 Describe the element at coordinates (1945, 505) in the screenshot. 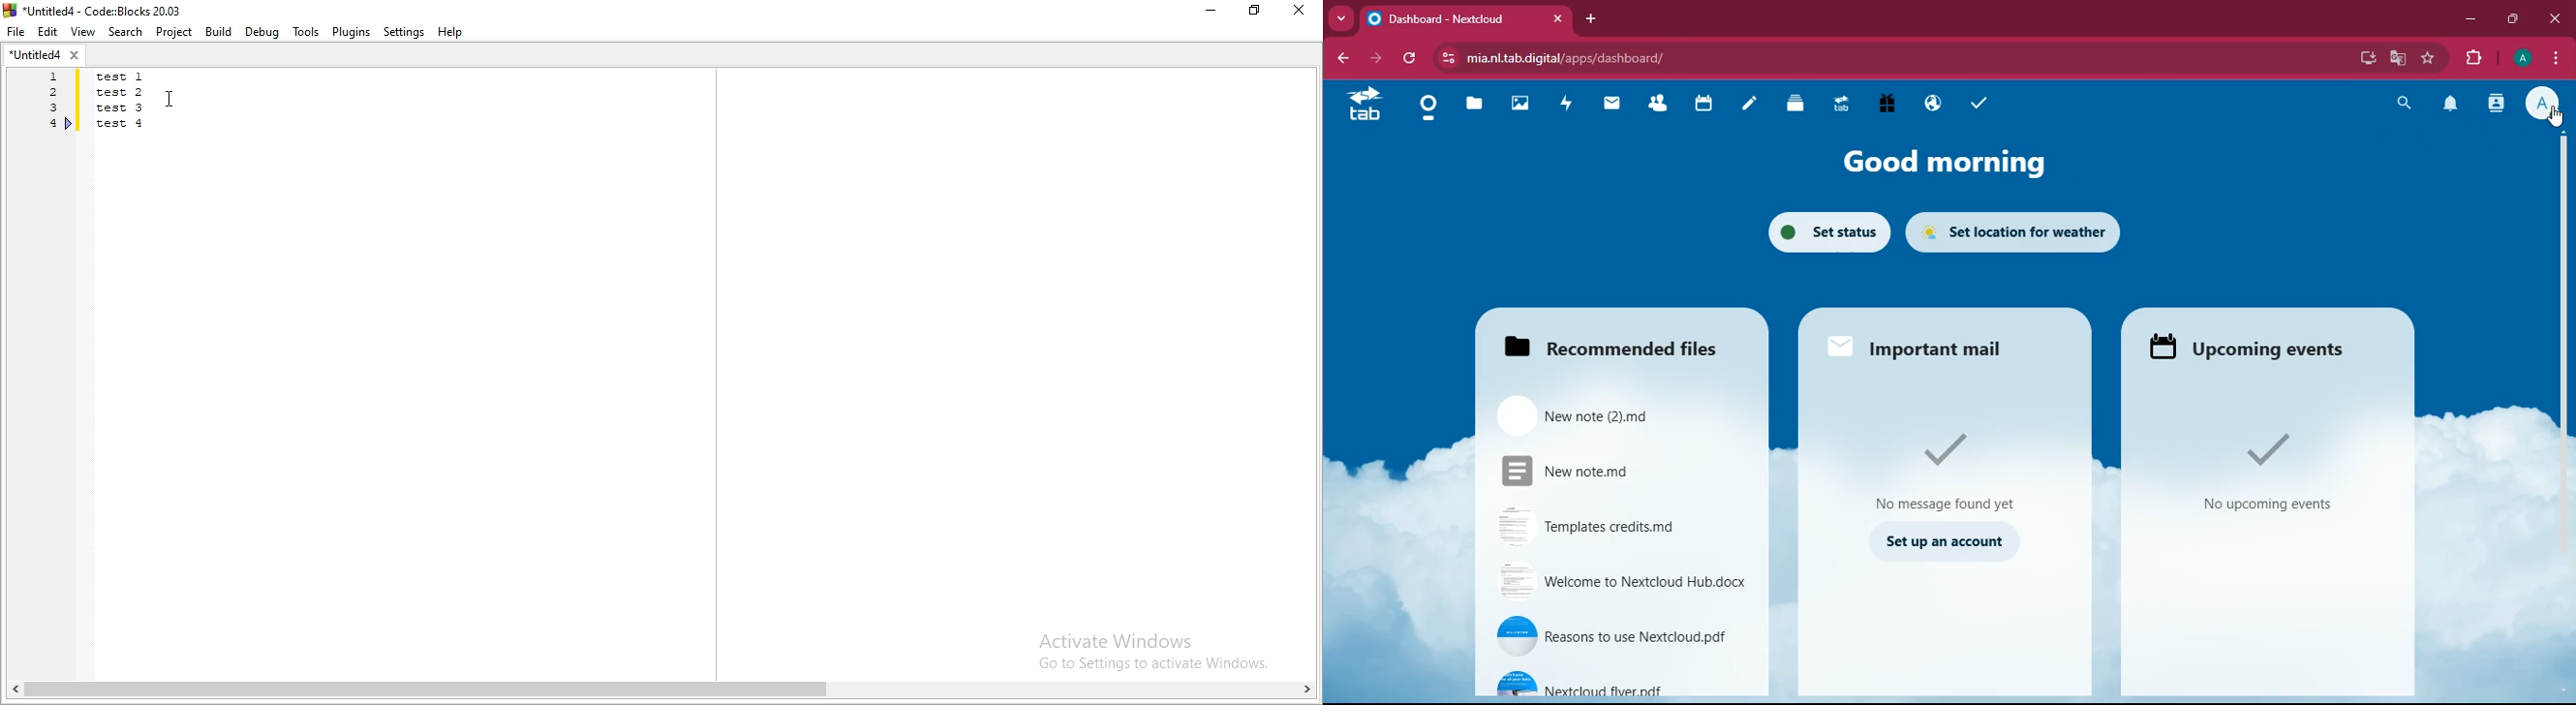

I see `No message found yet` at that location.